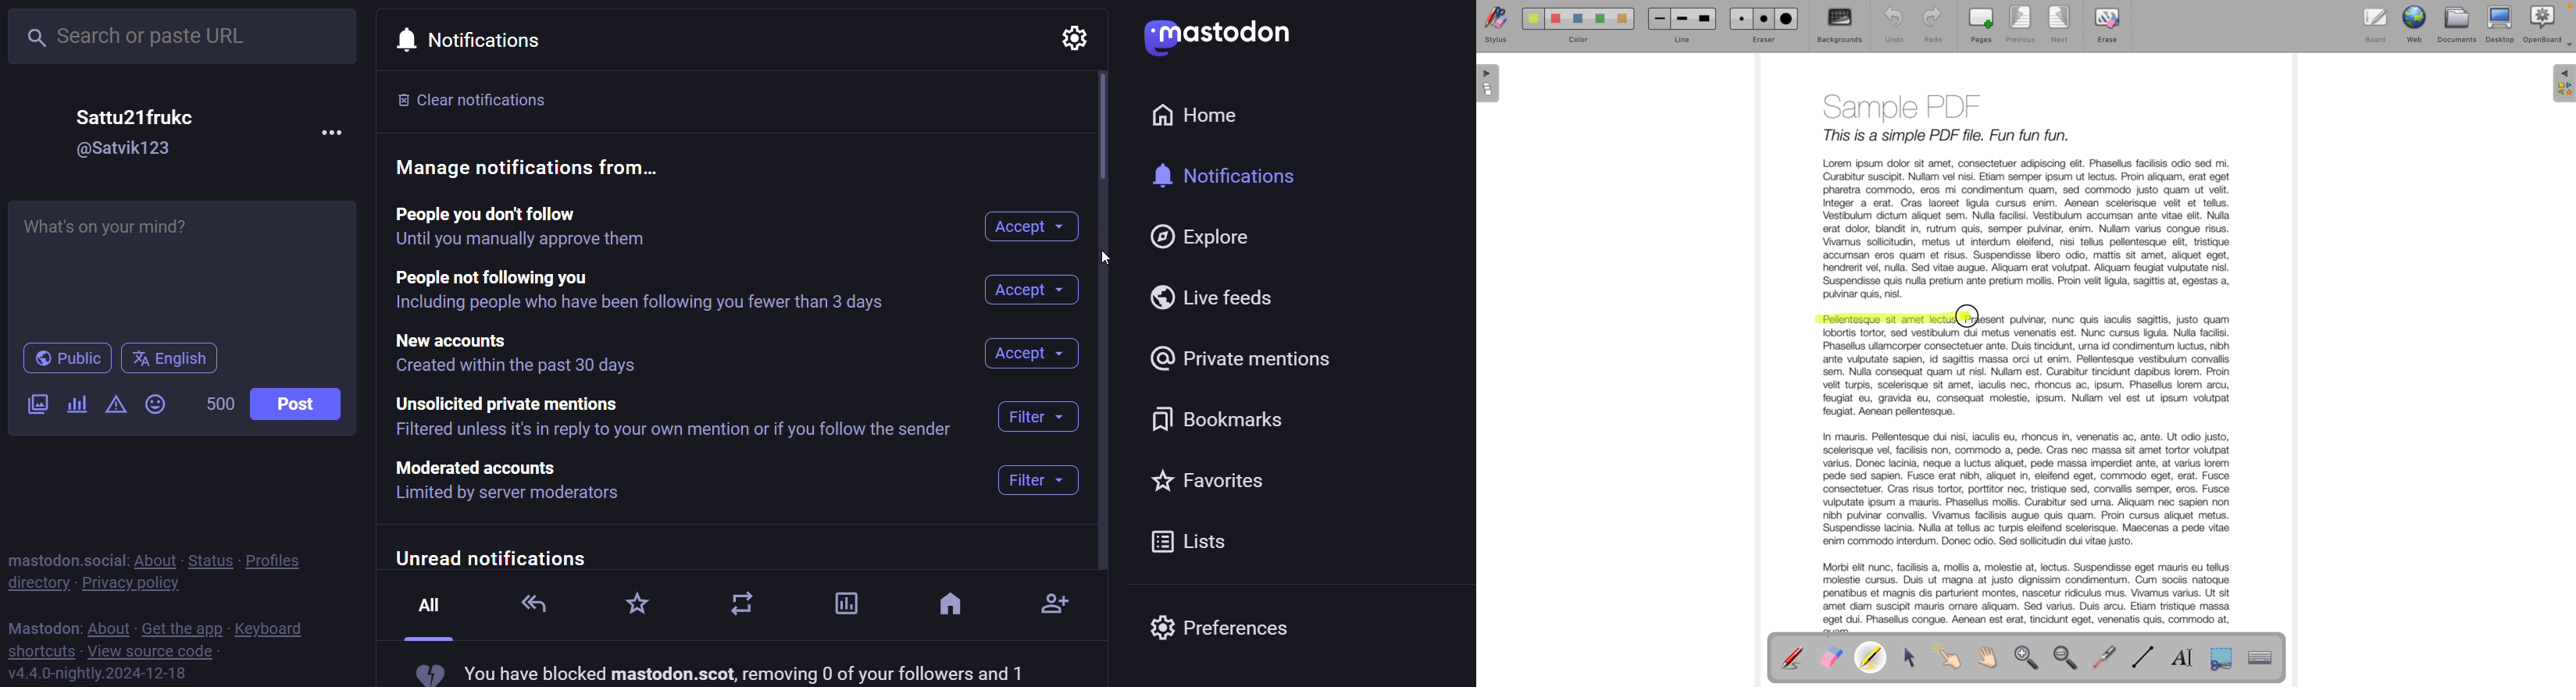  What do you see at coordinates (109, 625) in the screenshot?
I see `about` at bounding box center [109, 625].